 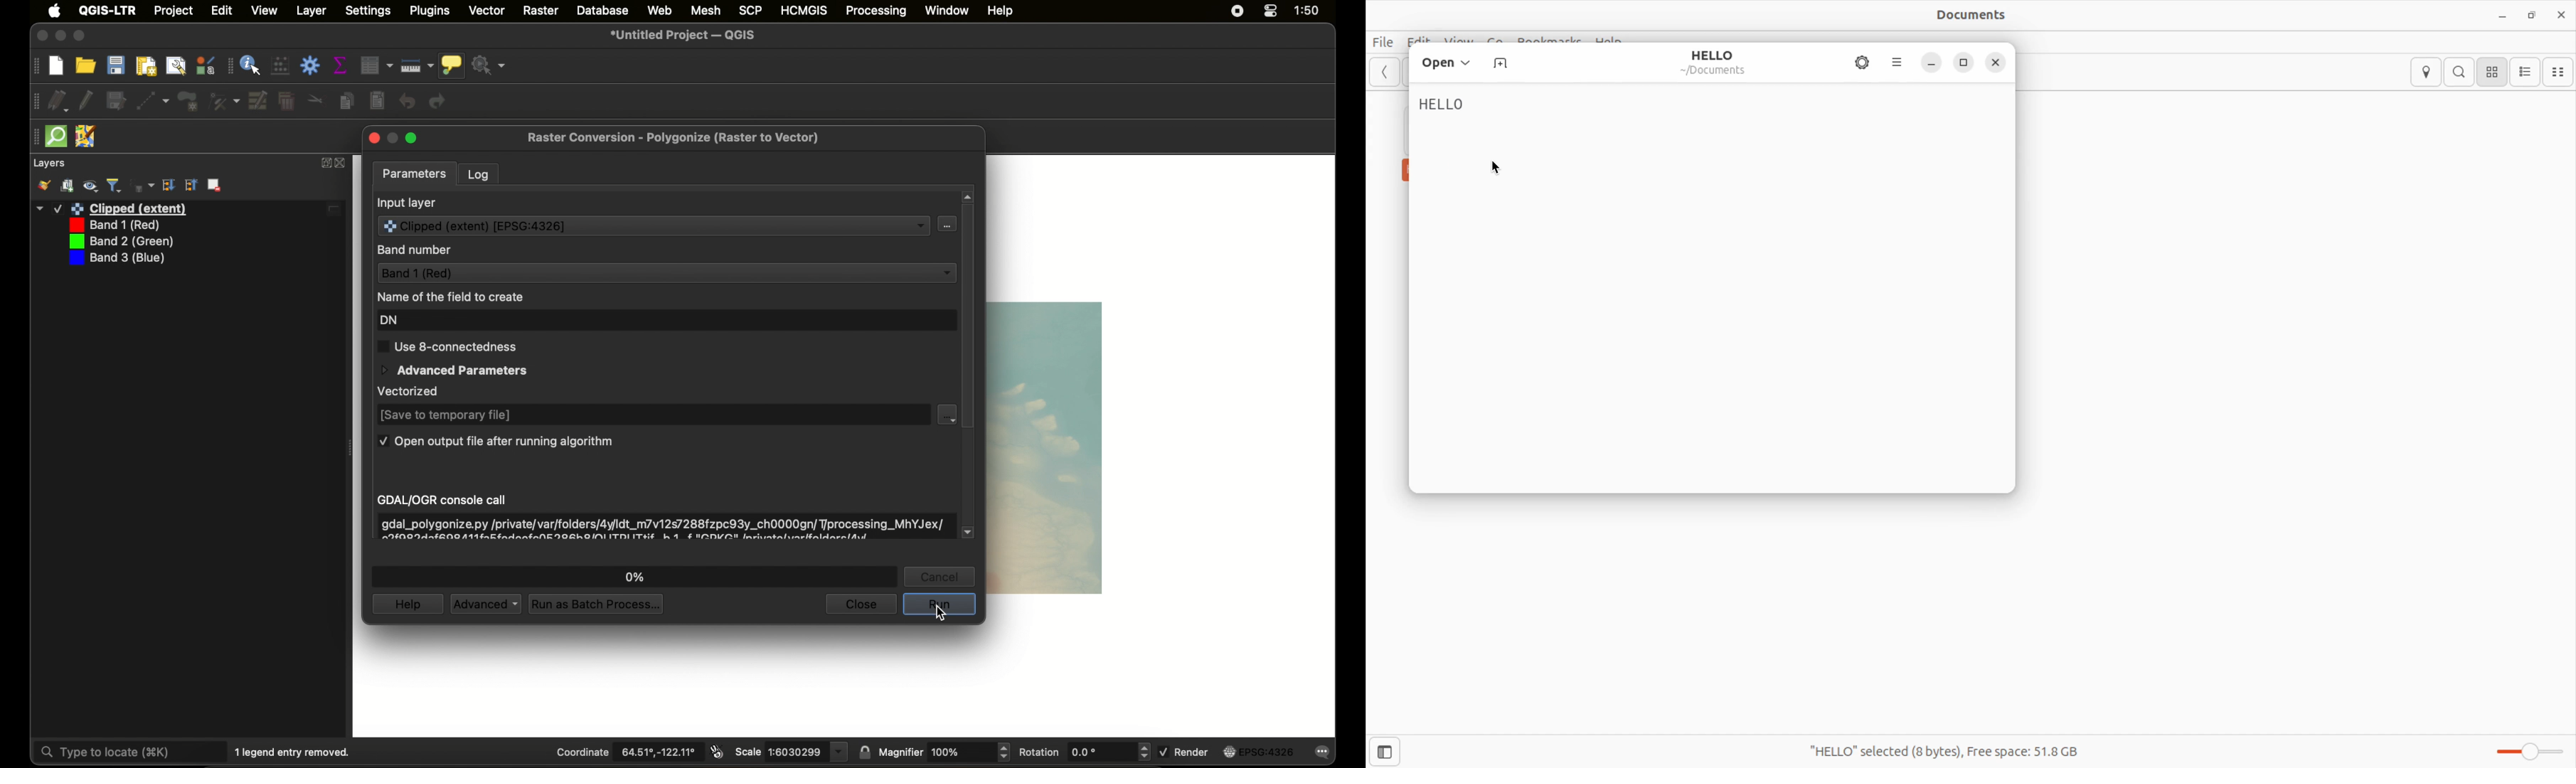 What do you see at coordinates (446, 346) in the screenshot?
I see `use 8-connectedness` at bounding box center [446, 346].